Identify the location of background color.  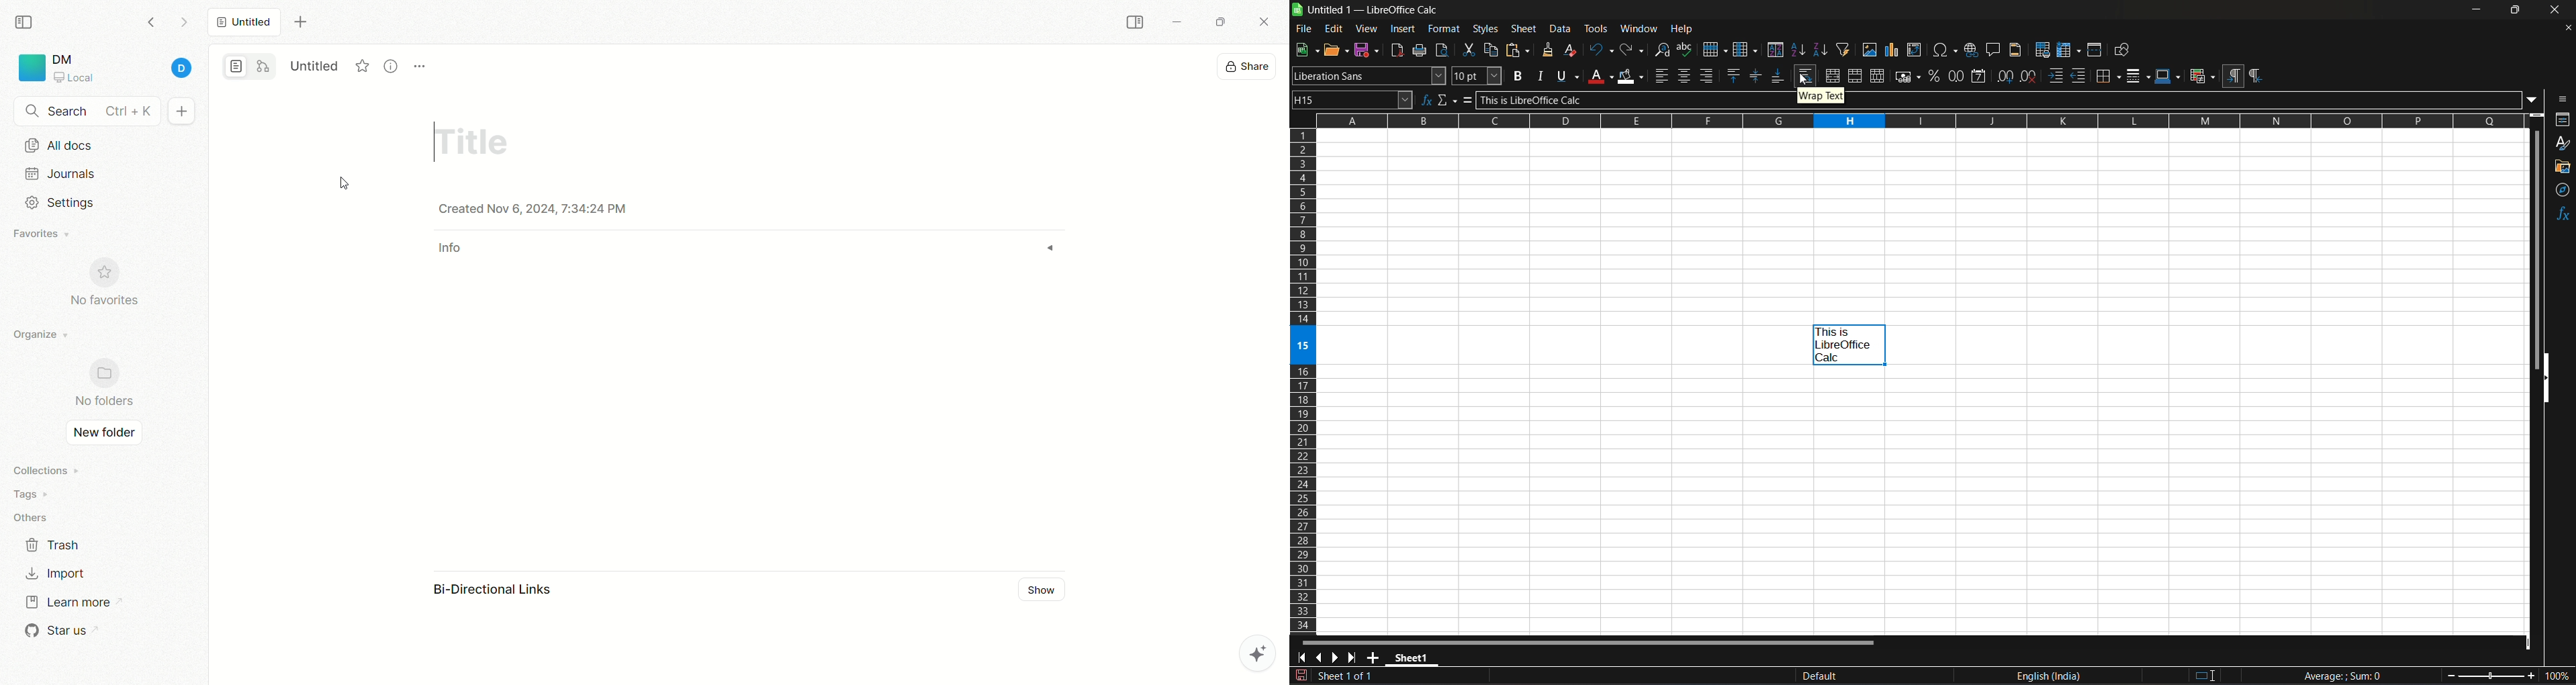
(1632, 76).